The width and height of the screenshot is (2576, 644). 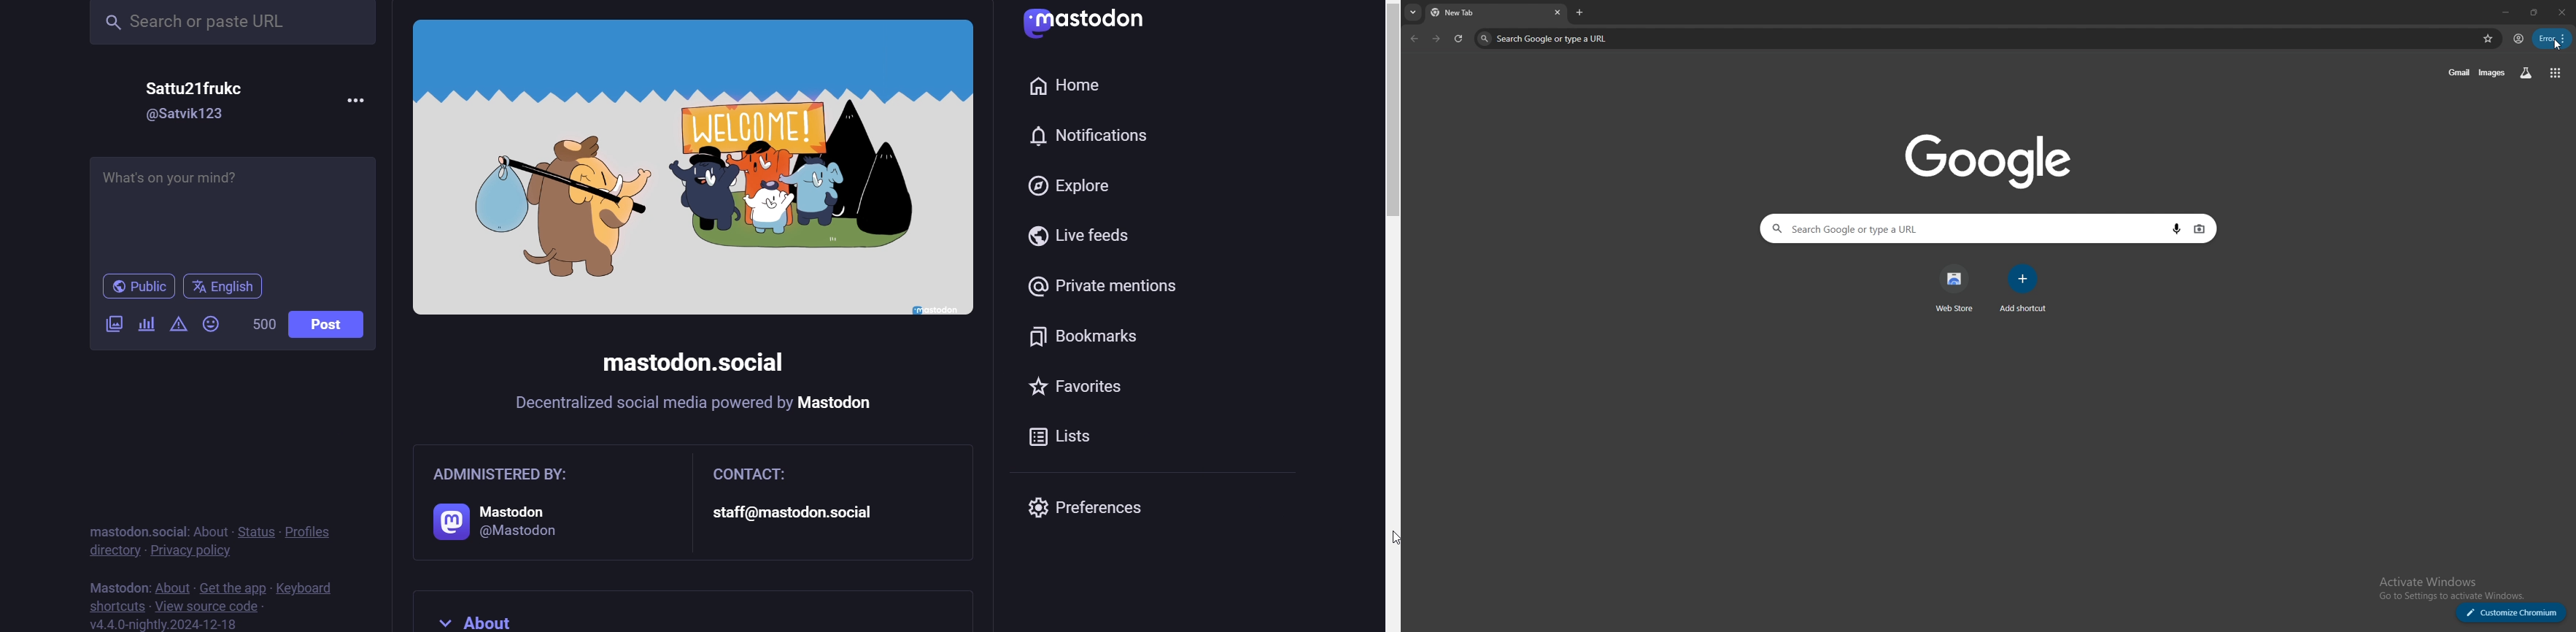 What do you see at coordinates (2555, 73) in the screenshot?
I see `google apps` at bounding box center [2555, 73].